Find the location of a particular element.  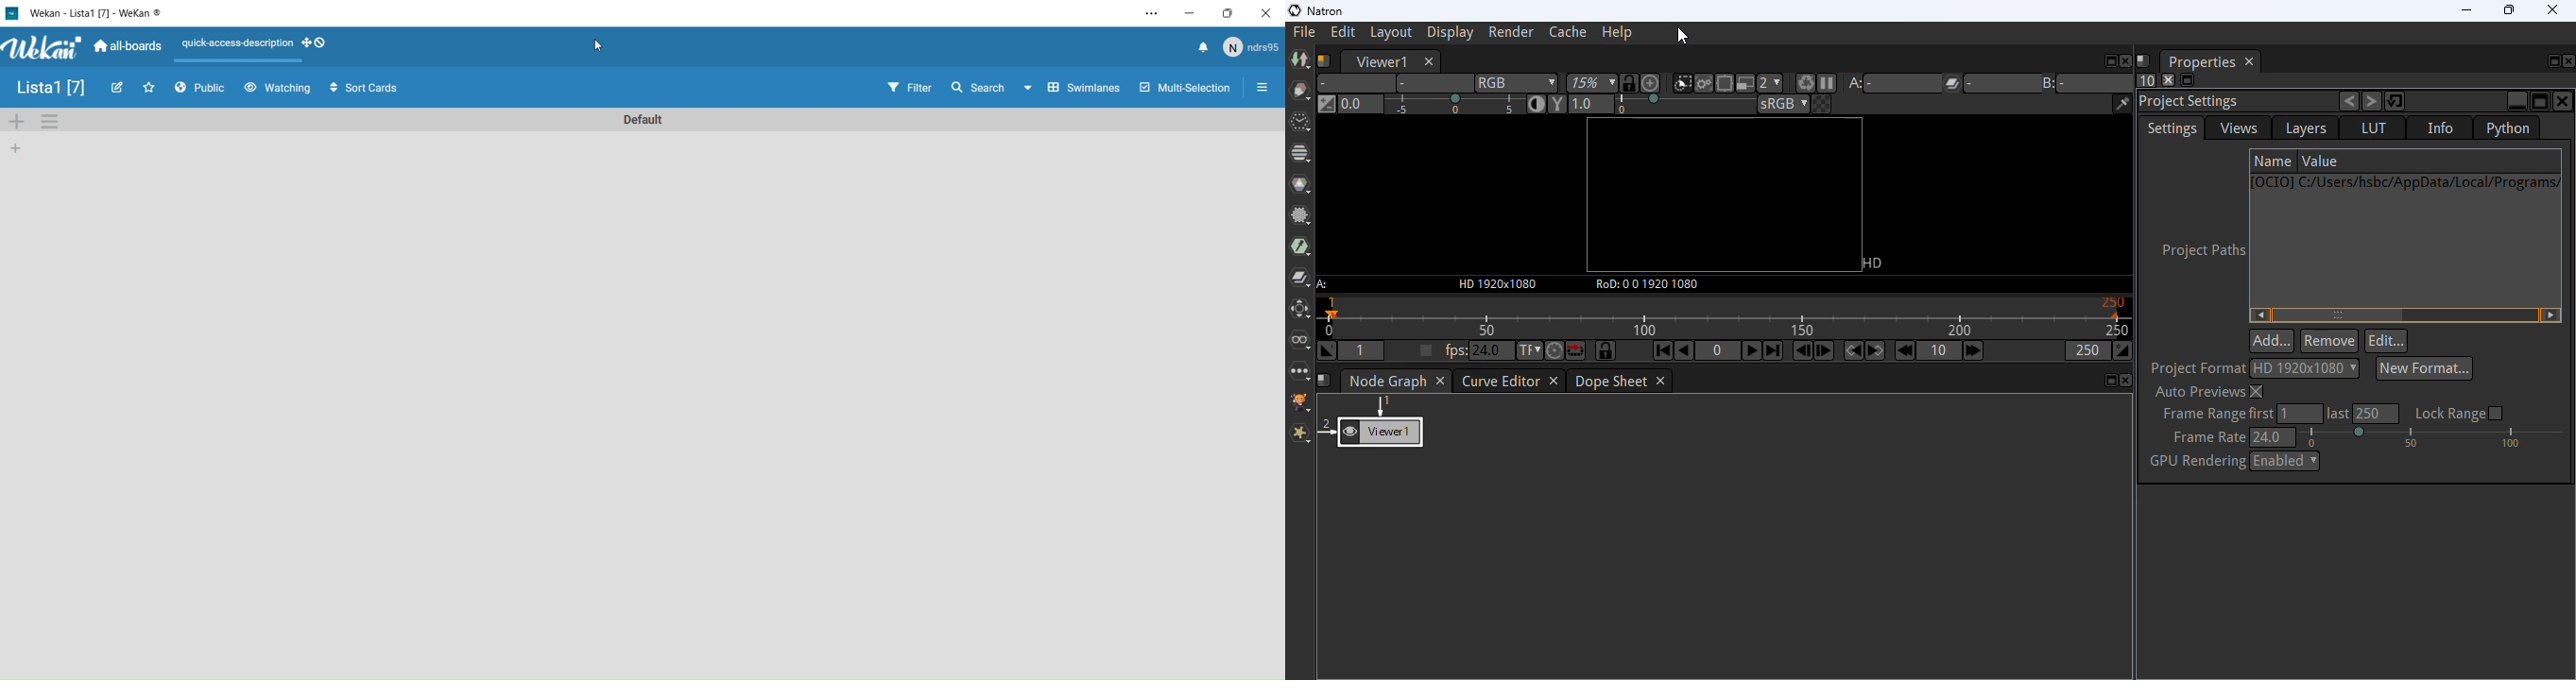

input is located at coordinates (1323, 283).